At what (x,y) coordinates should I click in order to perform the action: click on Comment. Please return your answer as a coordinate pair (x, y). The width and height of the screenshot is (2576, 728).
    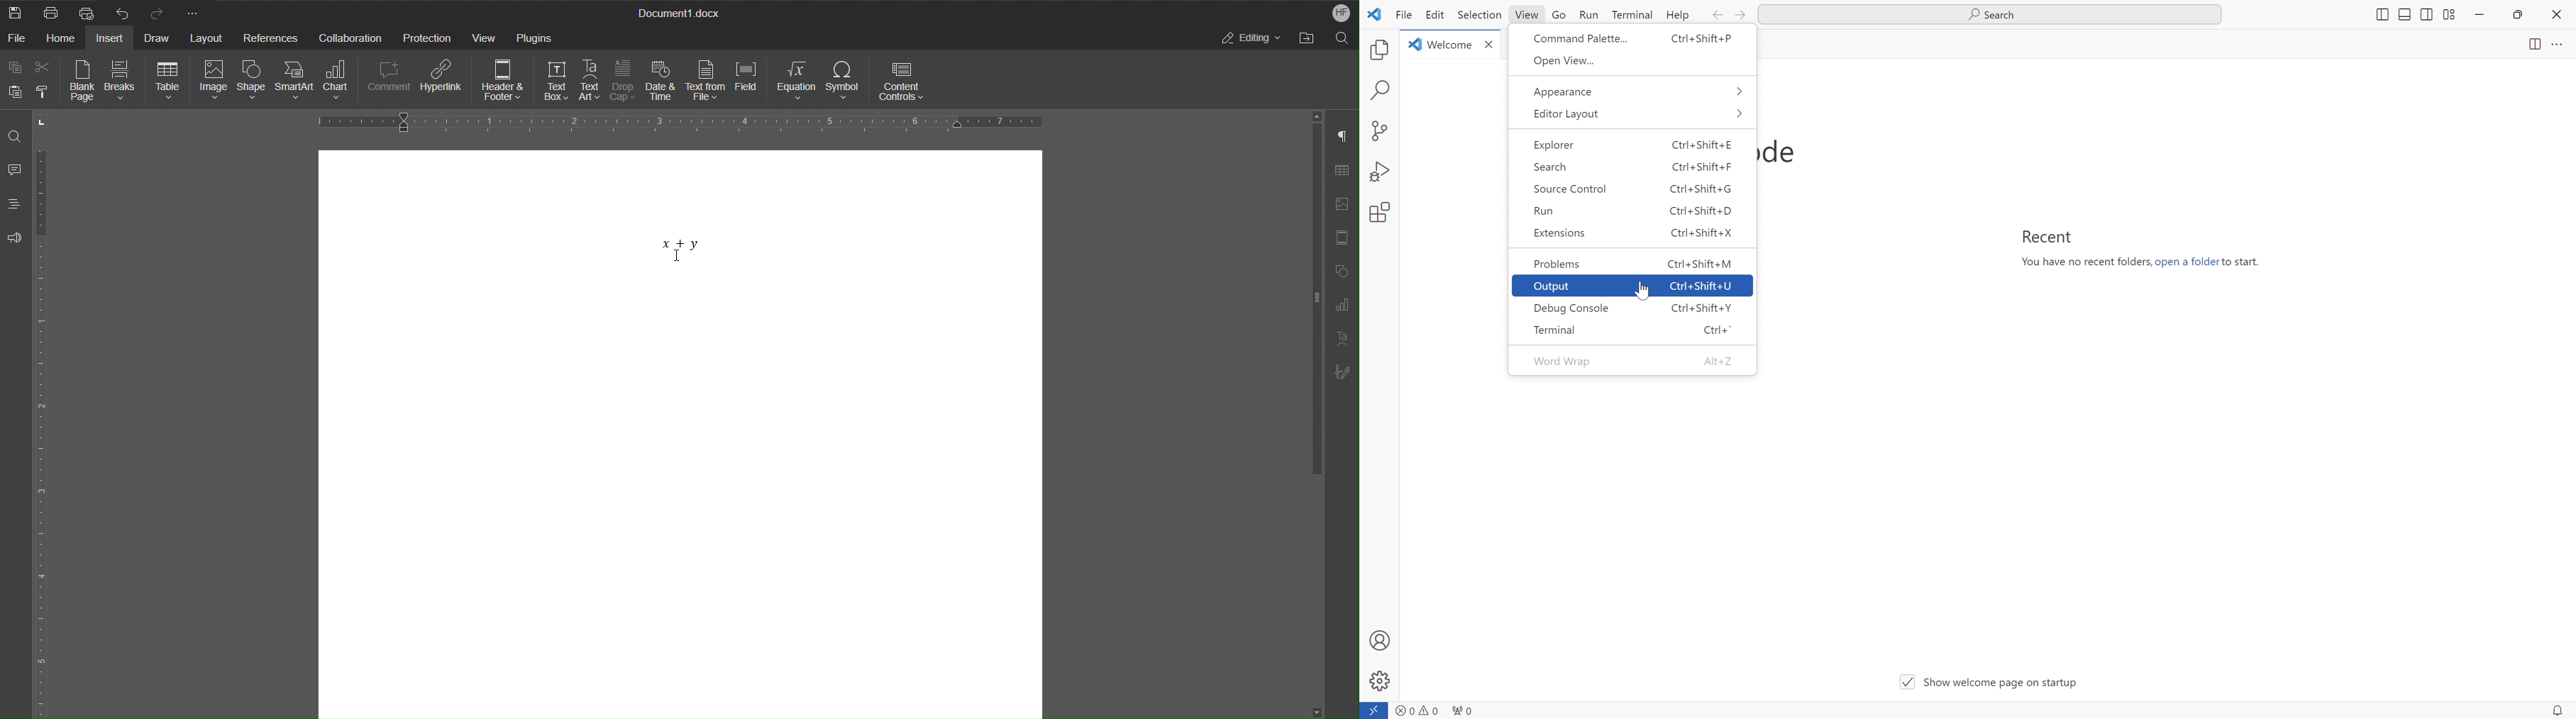
    Looking at the image, I should click on (387, 82).